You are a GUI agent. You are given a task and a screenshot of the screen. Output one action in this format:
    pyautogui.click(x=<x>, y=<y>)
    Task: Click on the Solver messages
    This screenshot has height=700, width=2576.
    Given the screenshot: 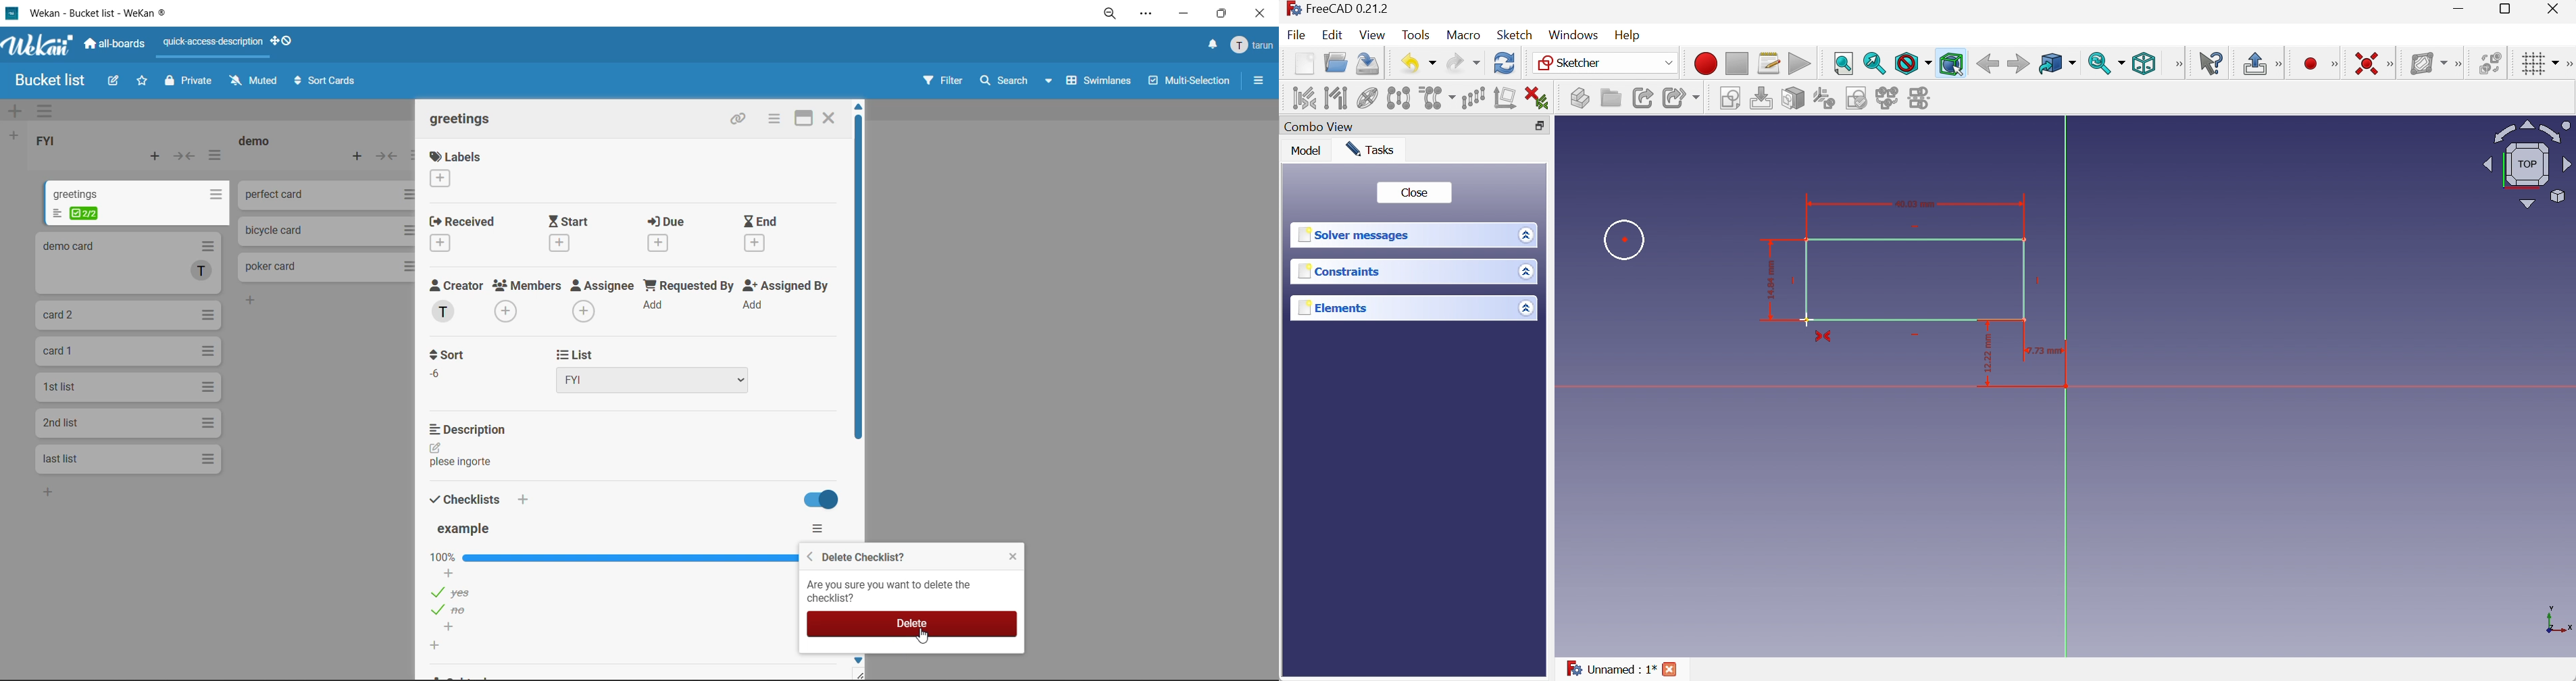 What is the action you would take?
    pyautogui.click(x=1356, y=234)
    